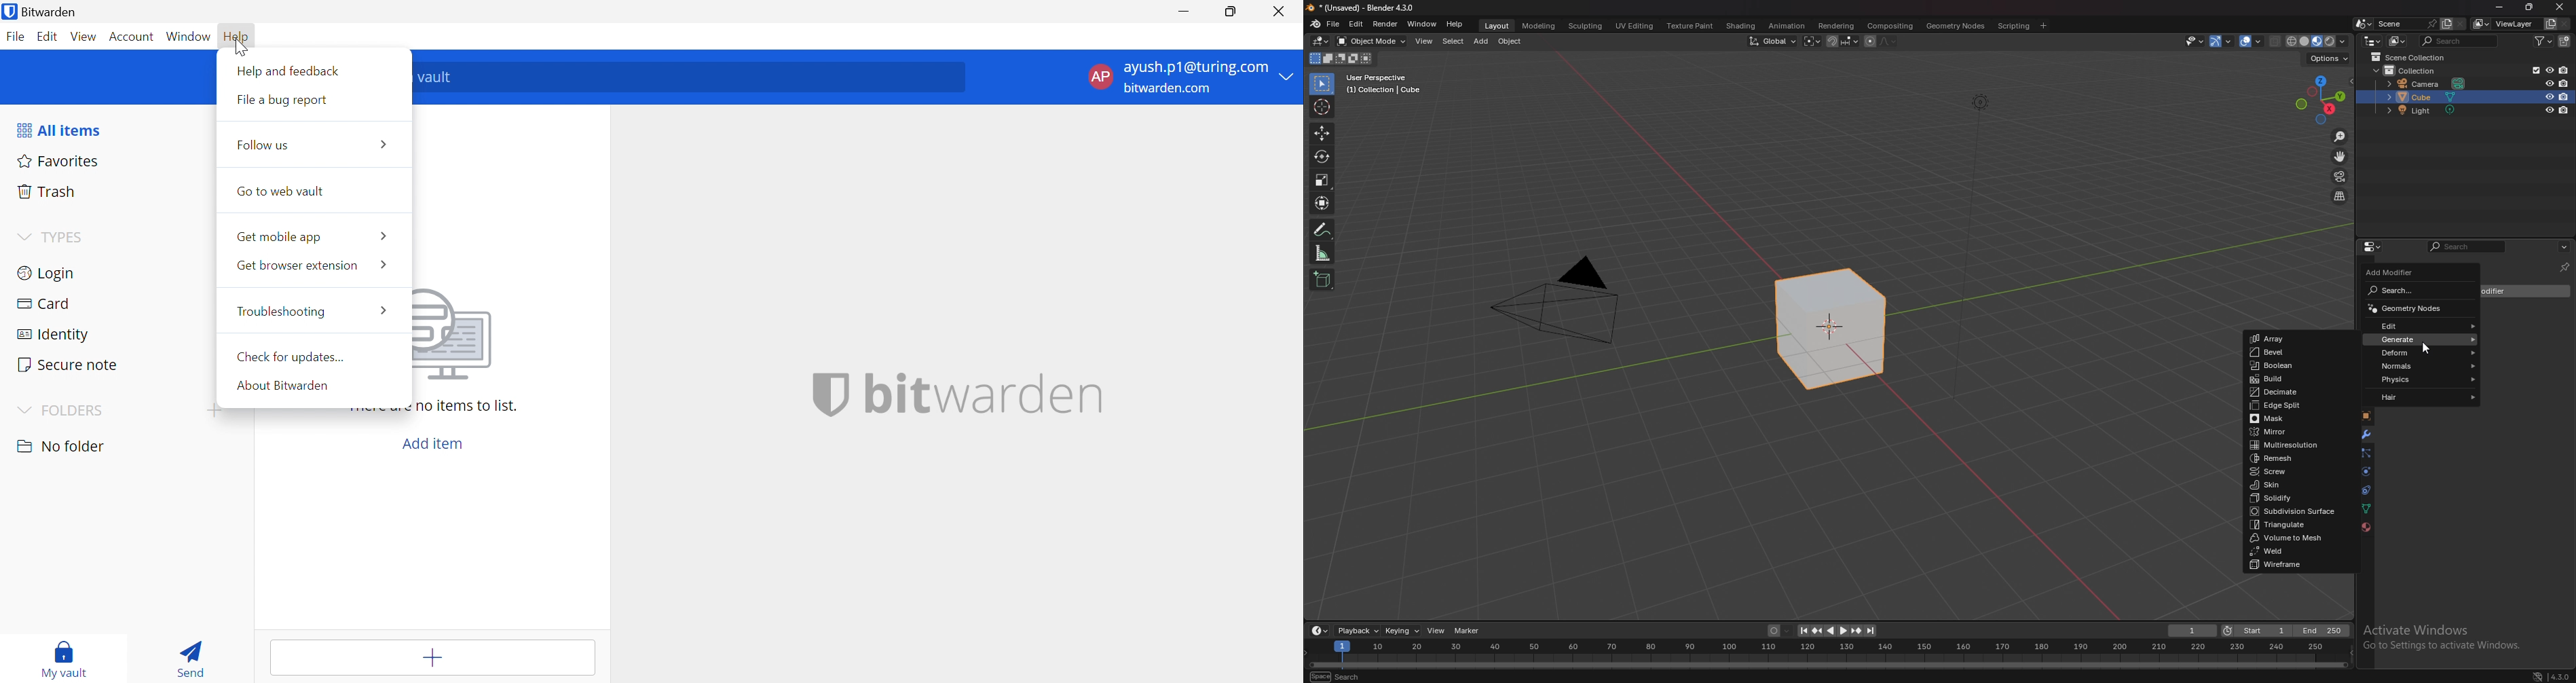 Image resolution: width=2576 pixels, height=700 pixels. Describe the element at coordinates (2297, 484) in the screenshot. I see `skin` at that location.